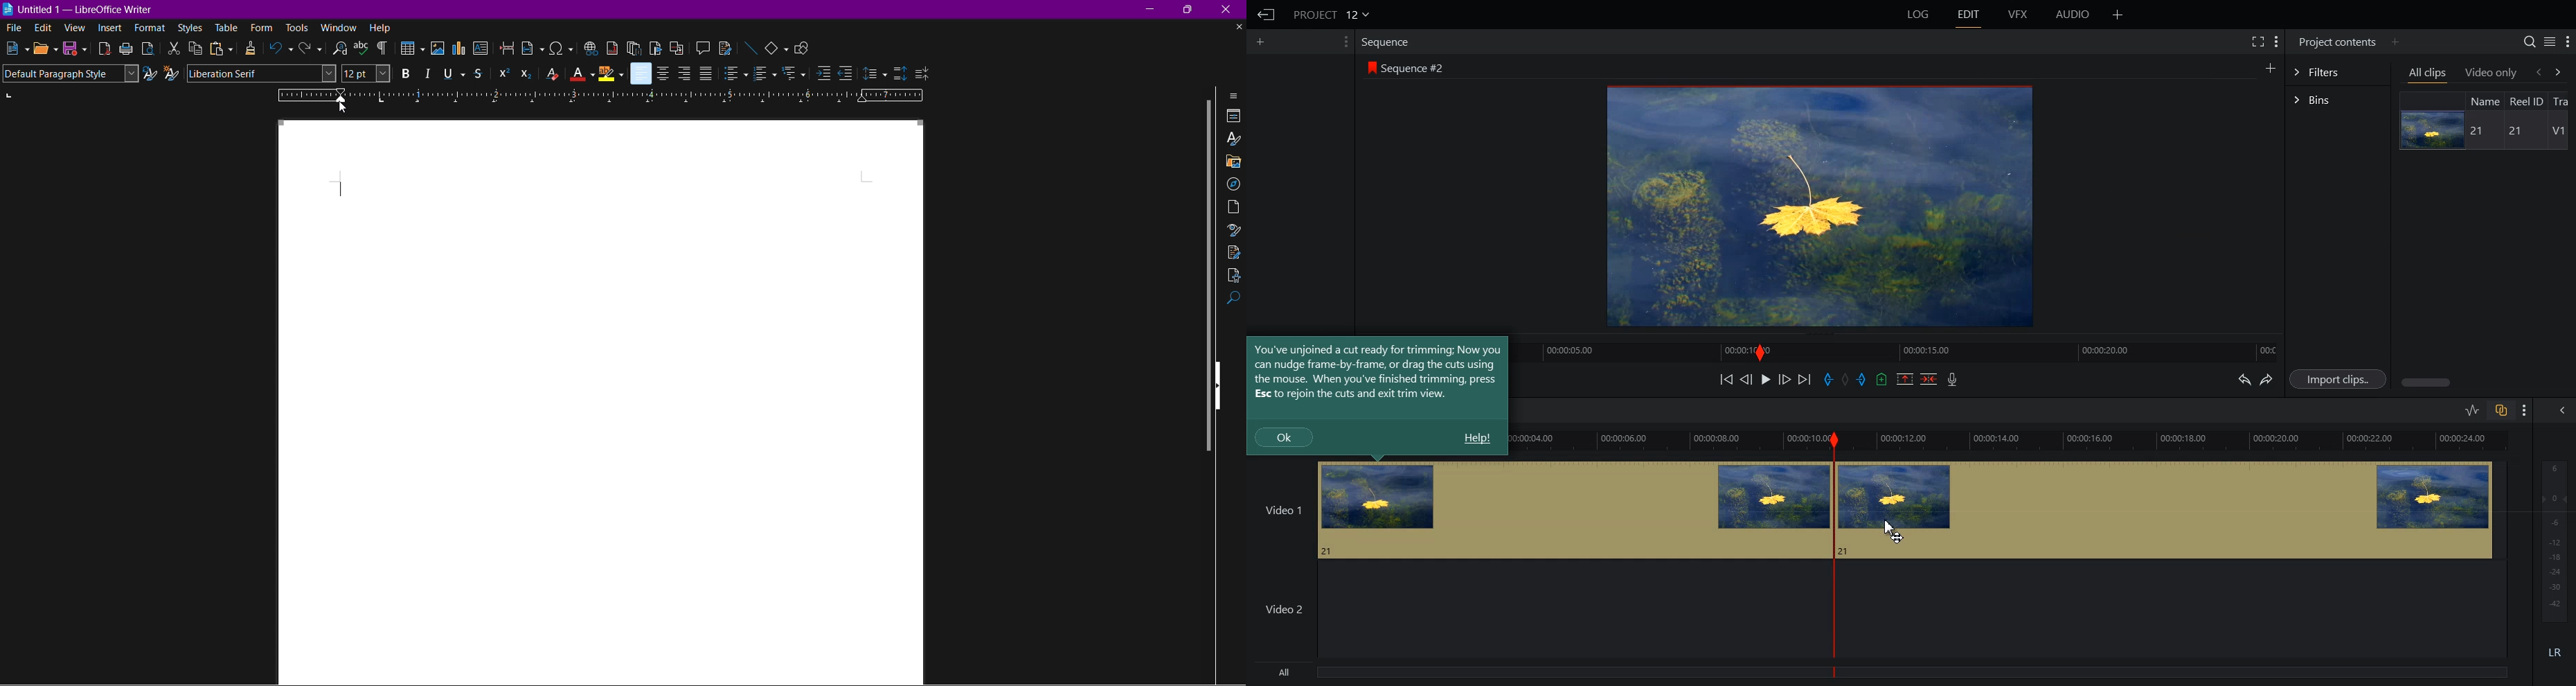  I want to click on Insert Text Box, so click(482, 50).